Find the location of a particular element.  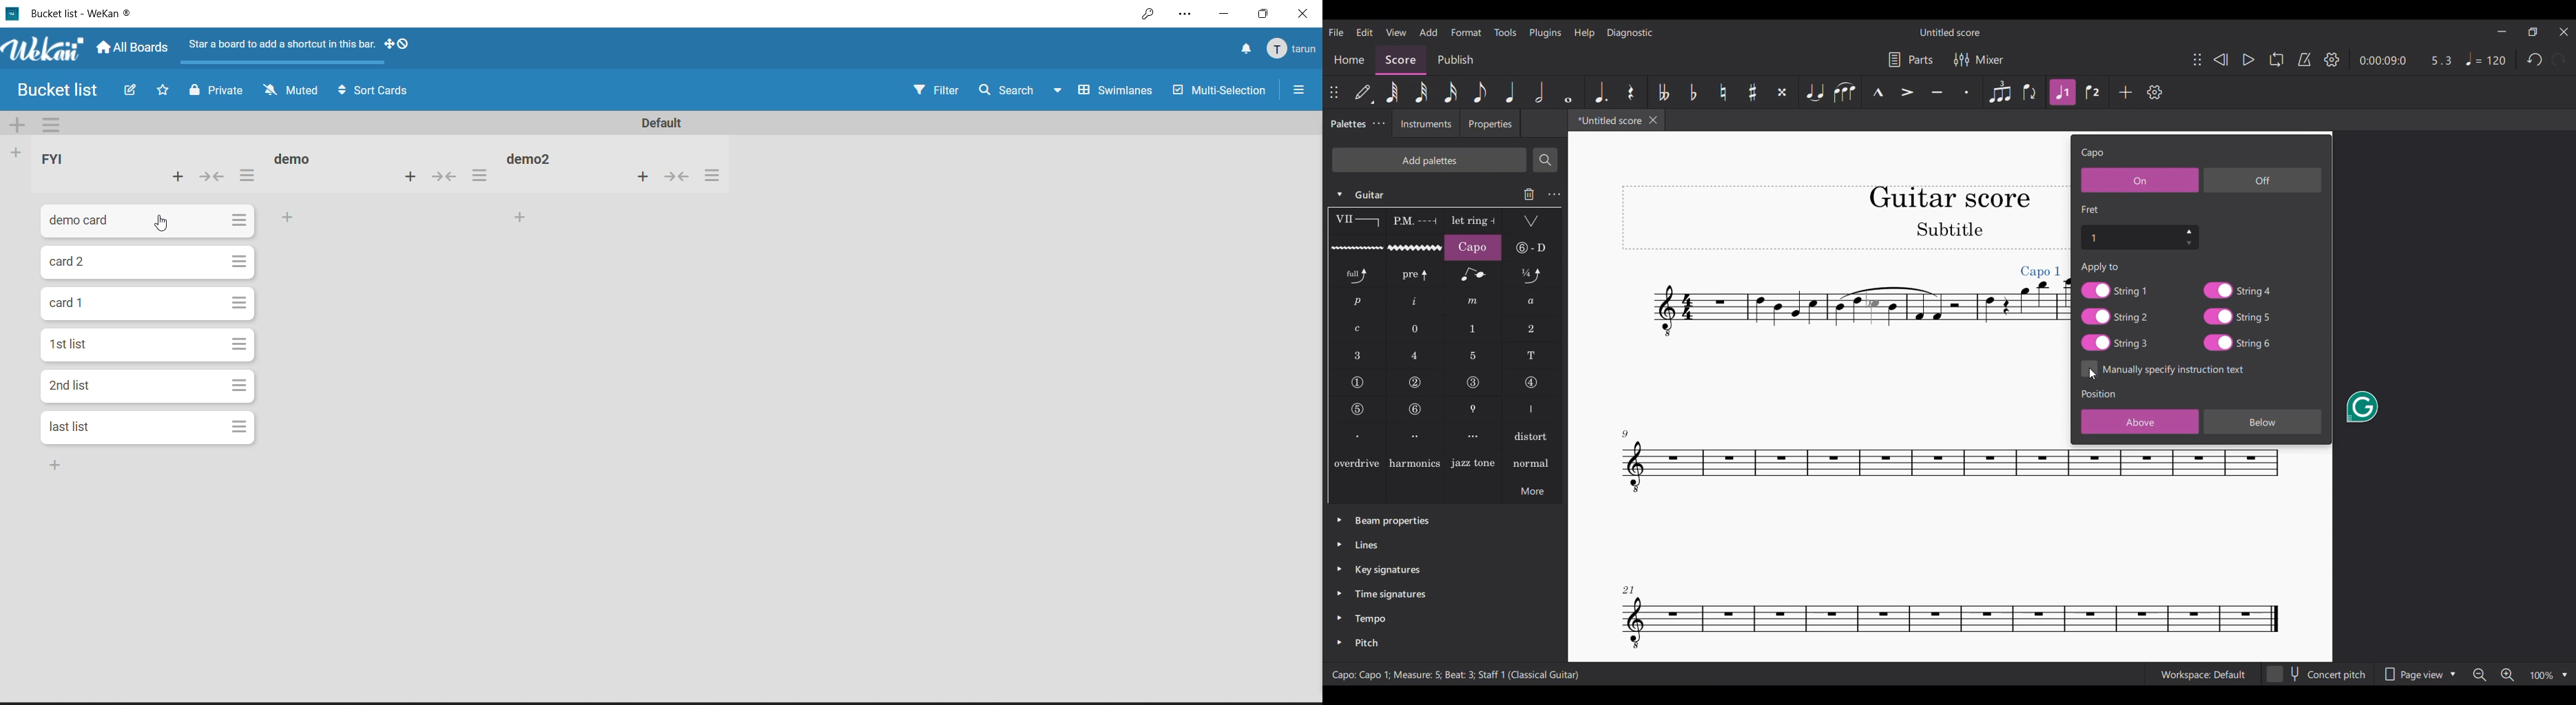

Distort is located at coordinates (1533, 435).